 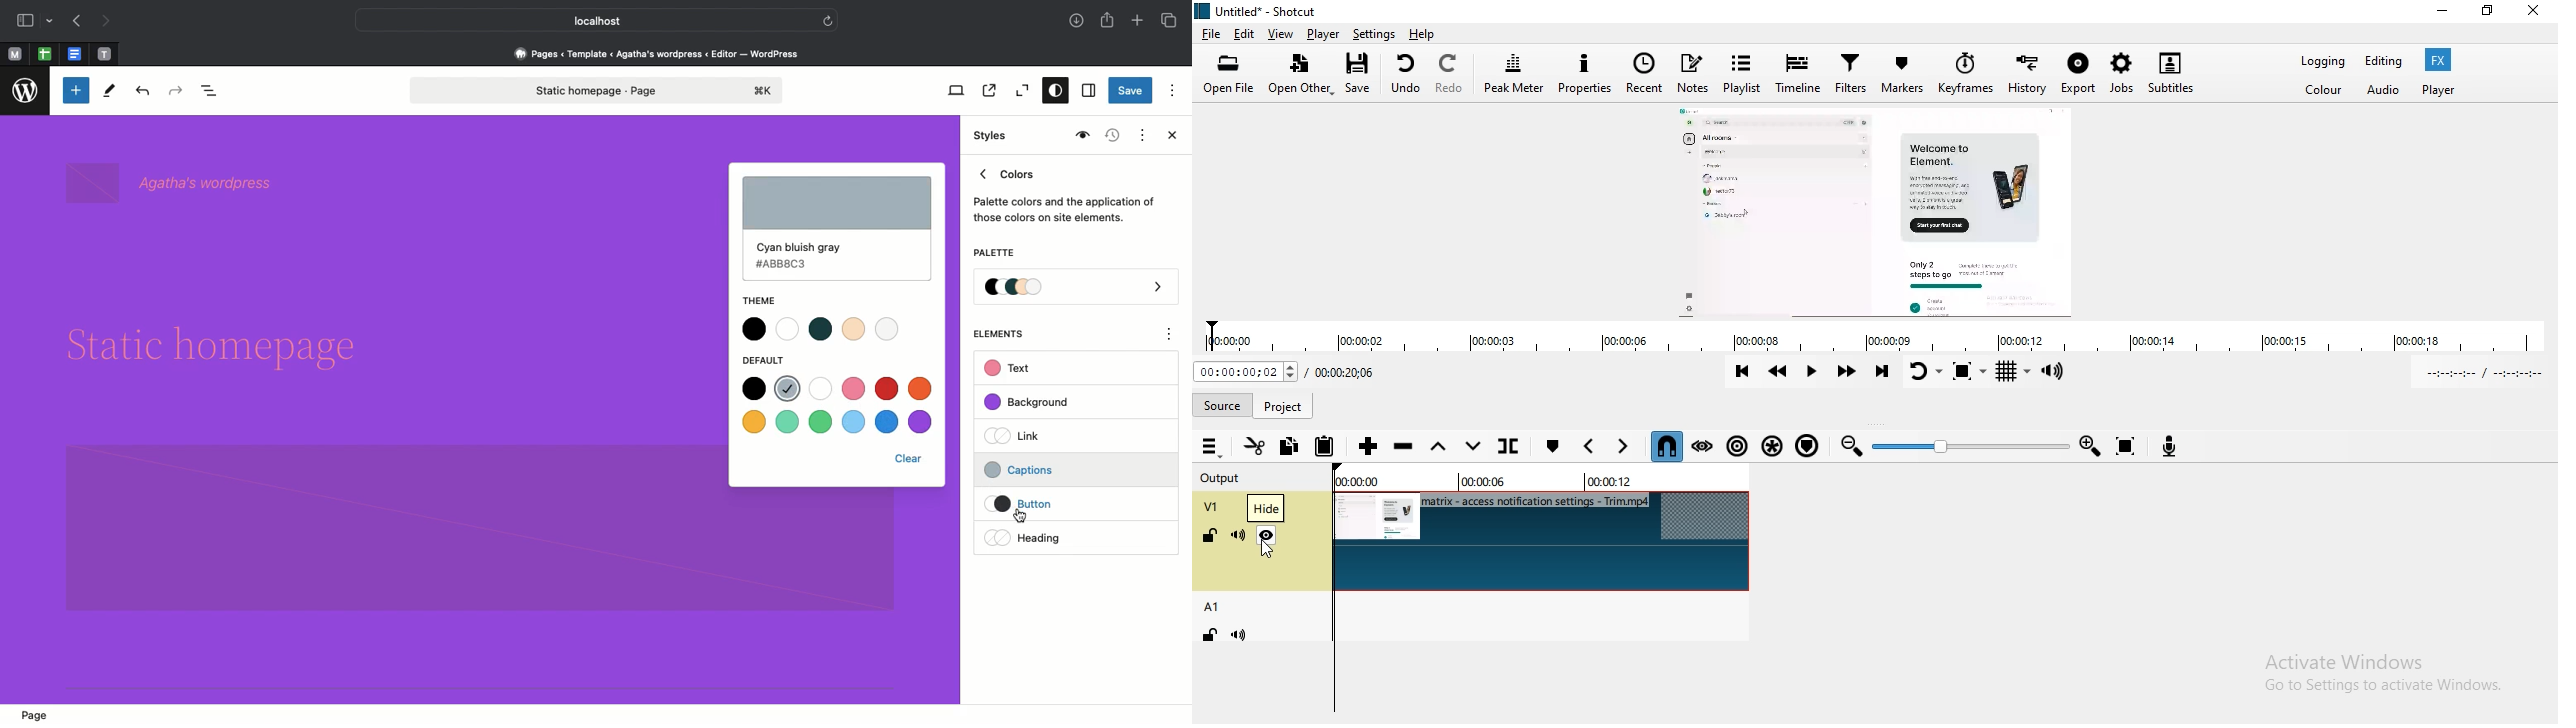 What do you see at coordinates (1211, 538) in the screenshot?
I see `Lock` at bounding box center [1211, 538].